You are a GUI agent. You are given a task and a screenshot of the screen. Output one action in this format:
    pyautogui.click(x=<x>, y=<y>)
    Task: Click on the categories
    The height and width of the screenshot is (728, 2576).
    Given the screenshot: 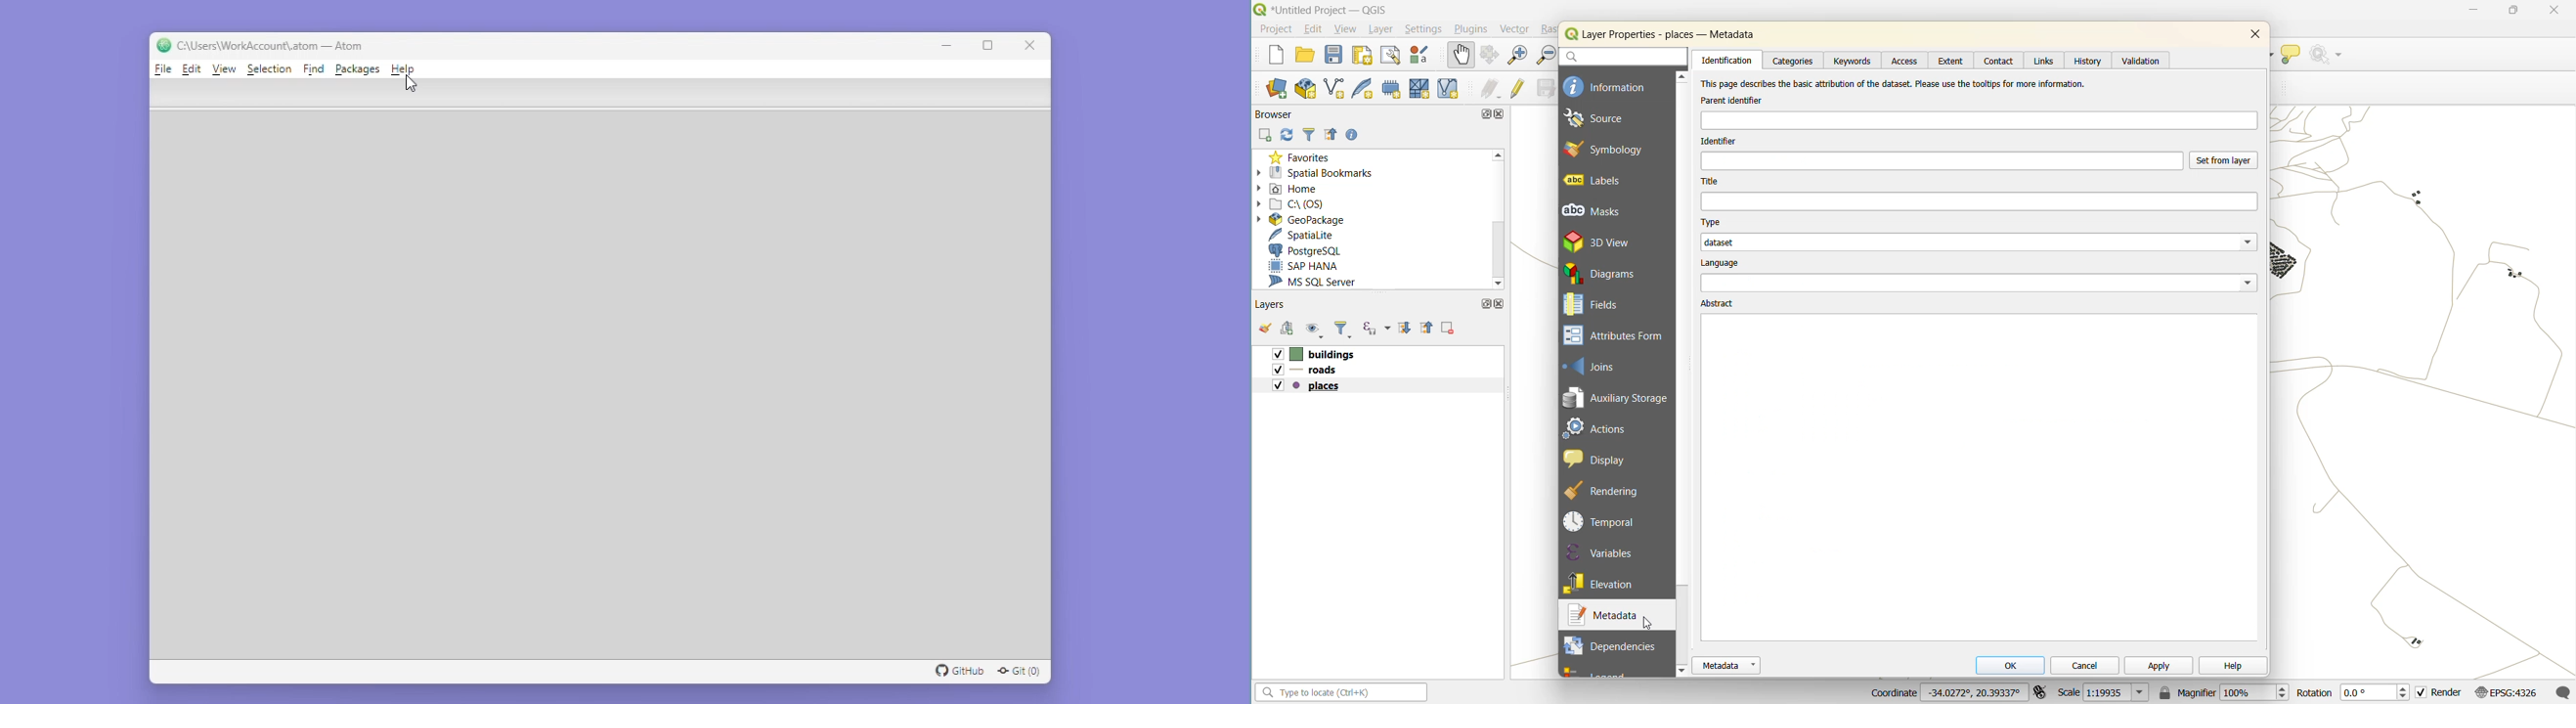 What is the action you would take?
    pyautogui.click(x=1798, y=60)
    